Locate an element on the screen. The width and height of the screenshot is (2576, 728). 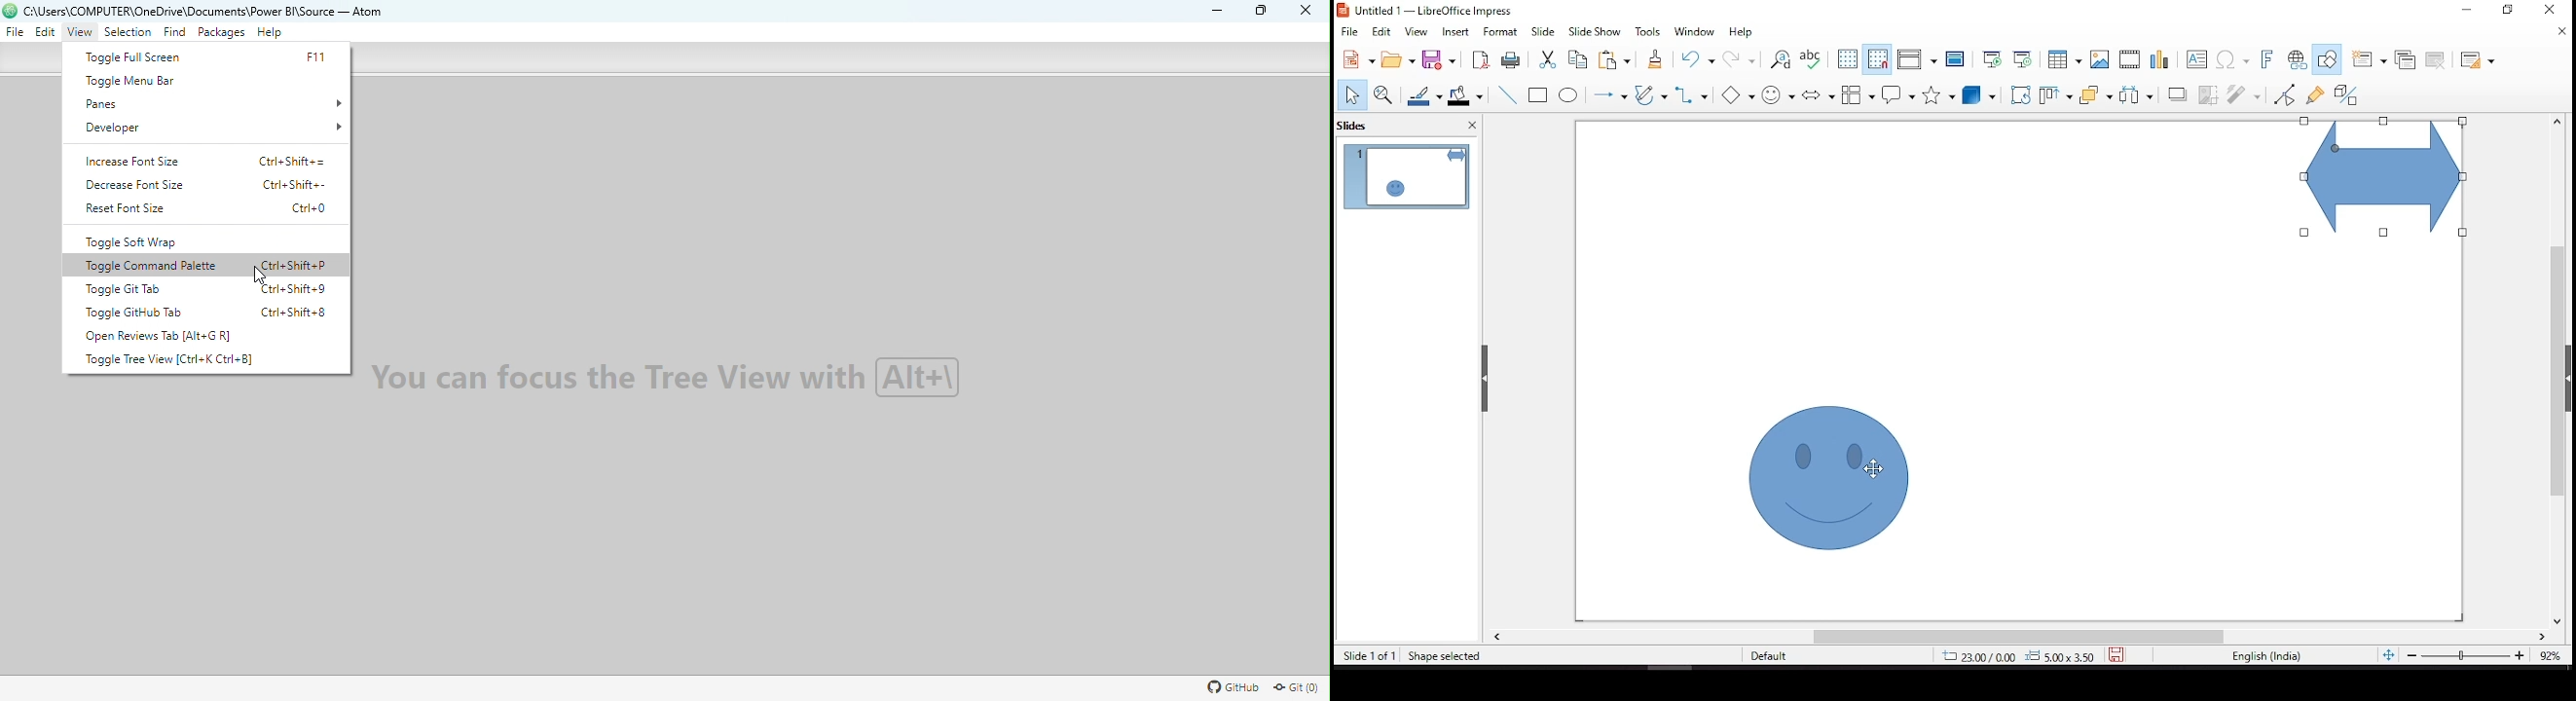
fit slide to current window is located at coordinates (2388, 654).